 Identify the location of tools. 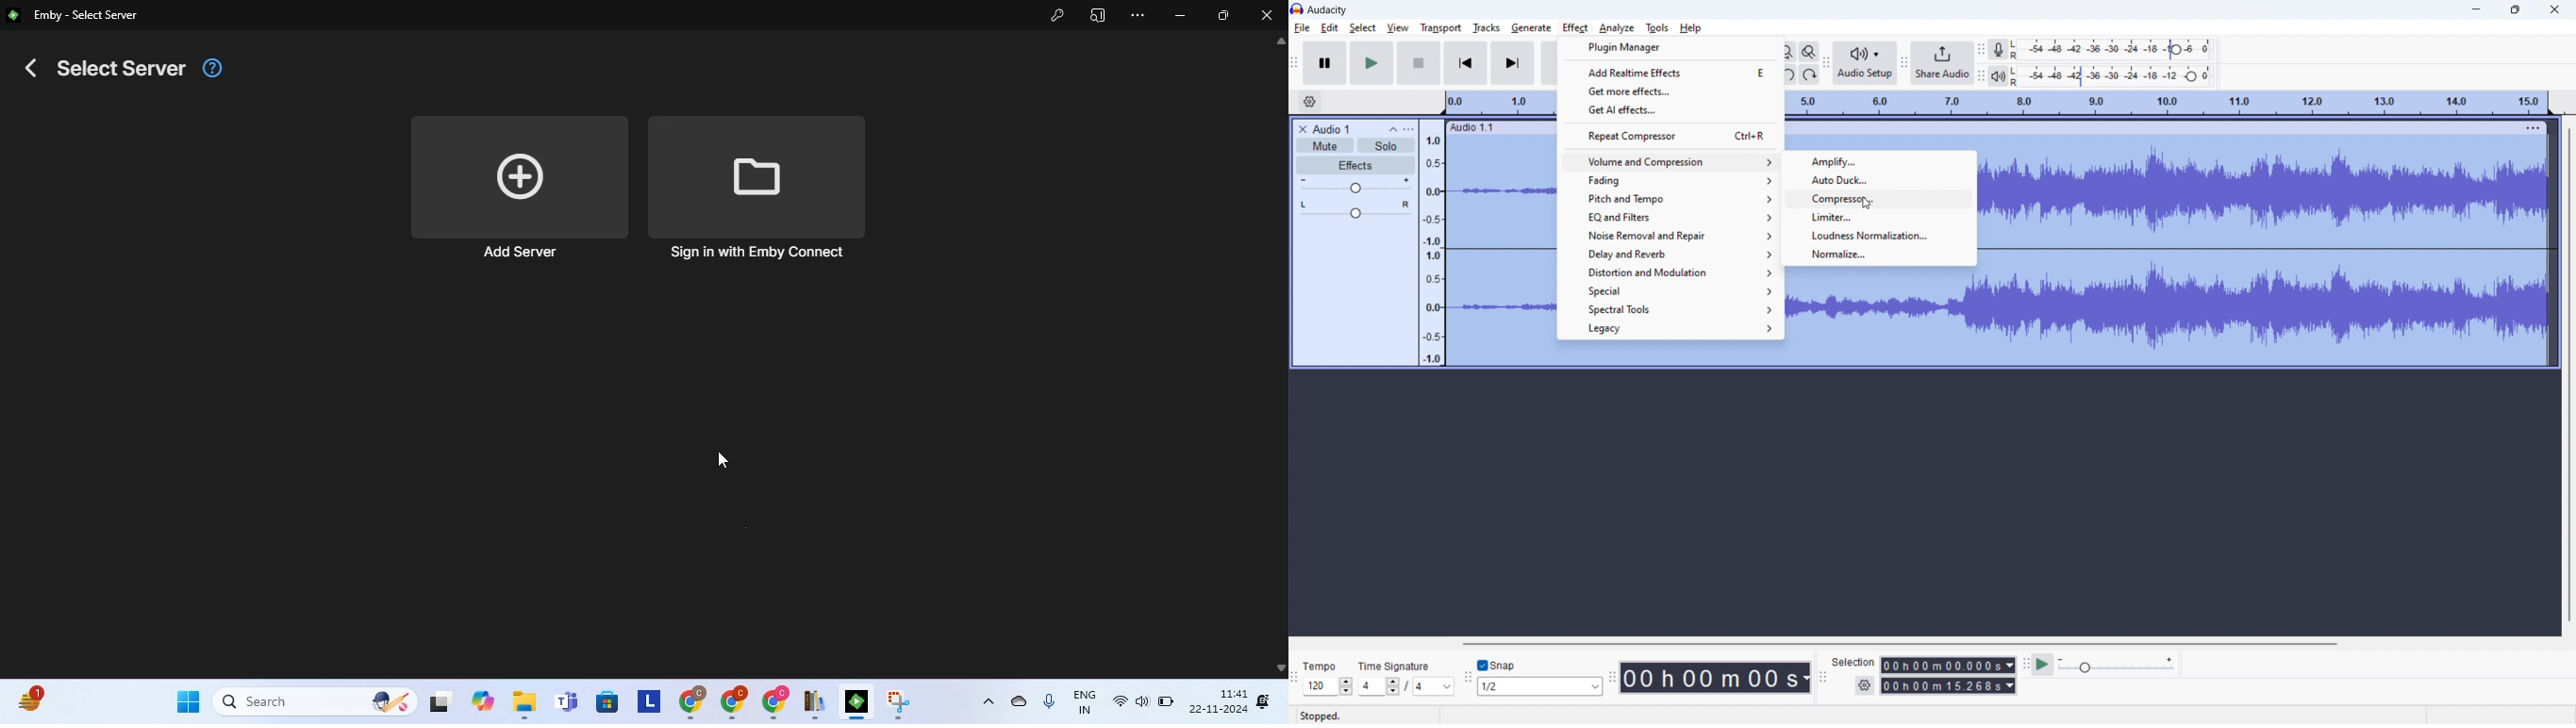
(1657, 28).